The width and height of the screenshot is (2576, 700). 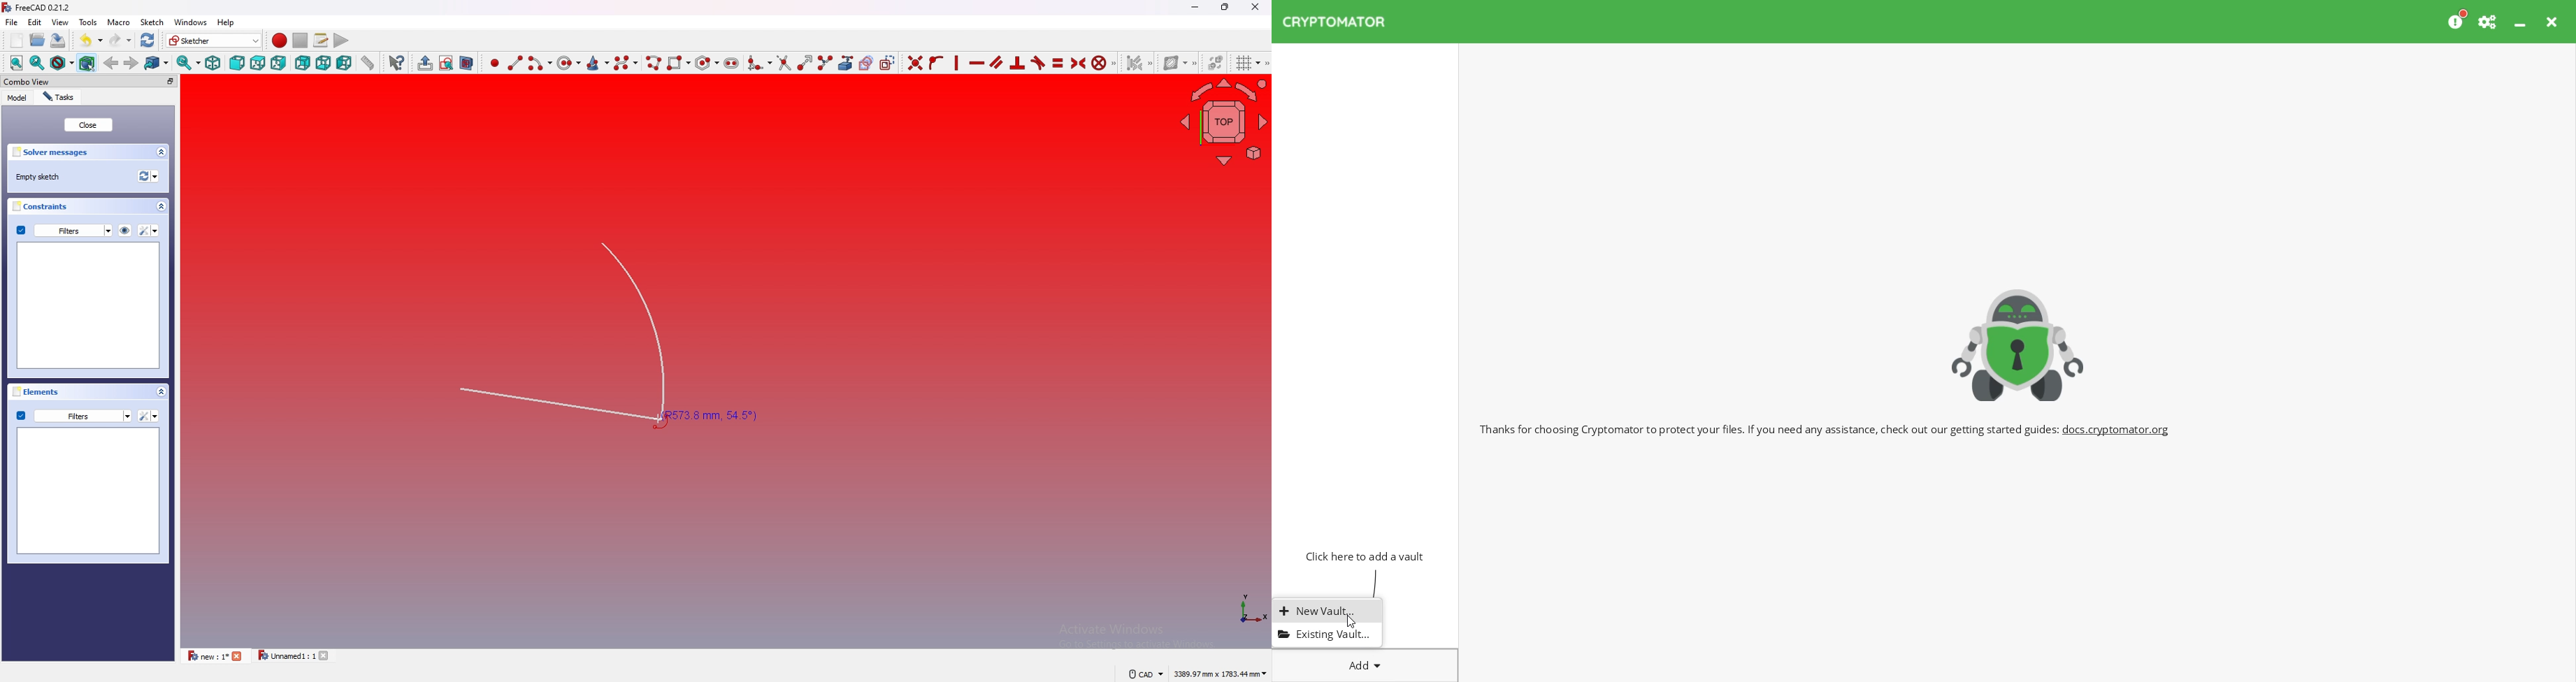 What do you see at coordinates (321, 40) in the screenshot?
I see `macros` at bounding box center [321, 40].